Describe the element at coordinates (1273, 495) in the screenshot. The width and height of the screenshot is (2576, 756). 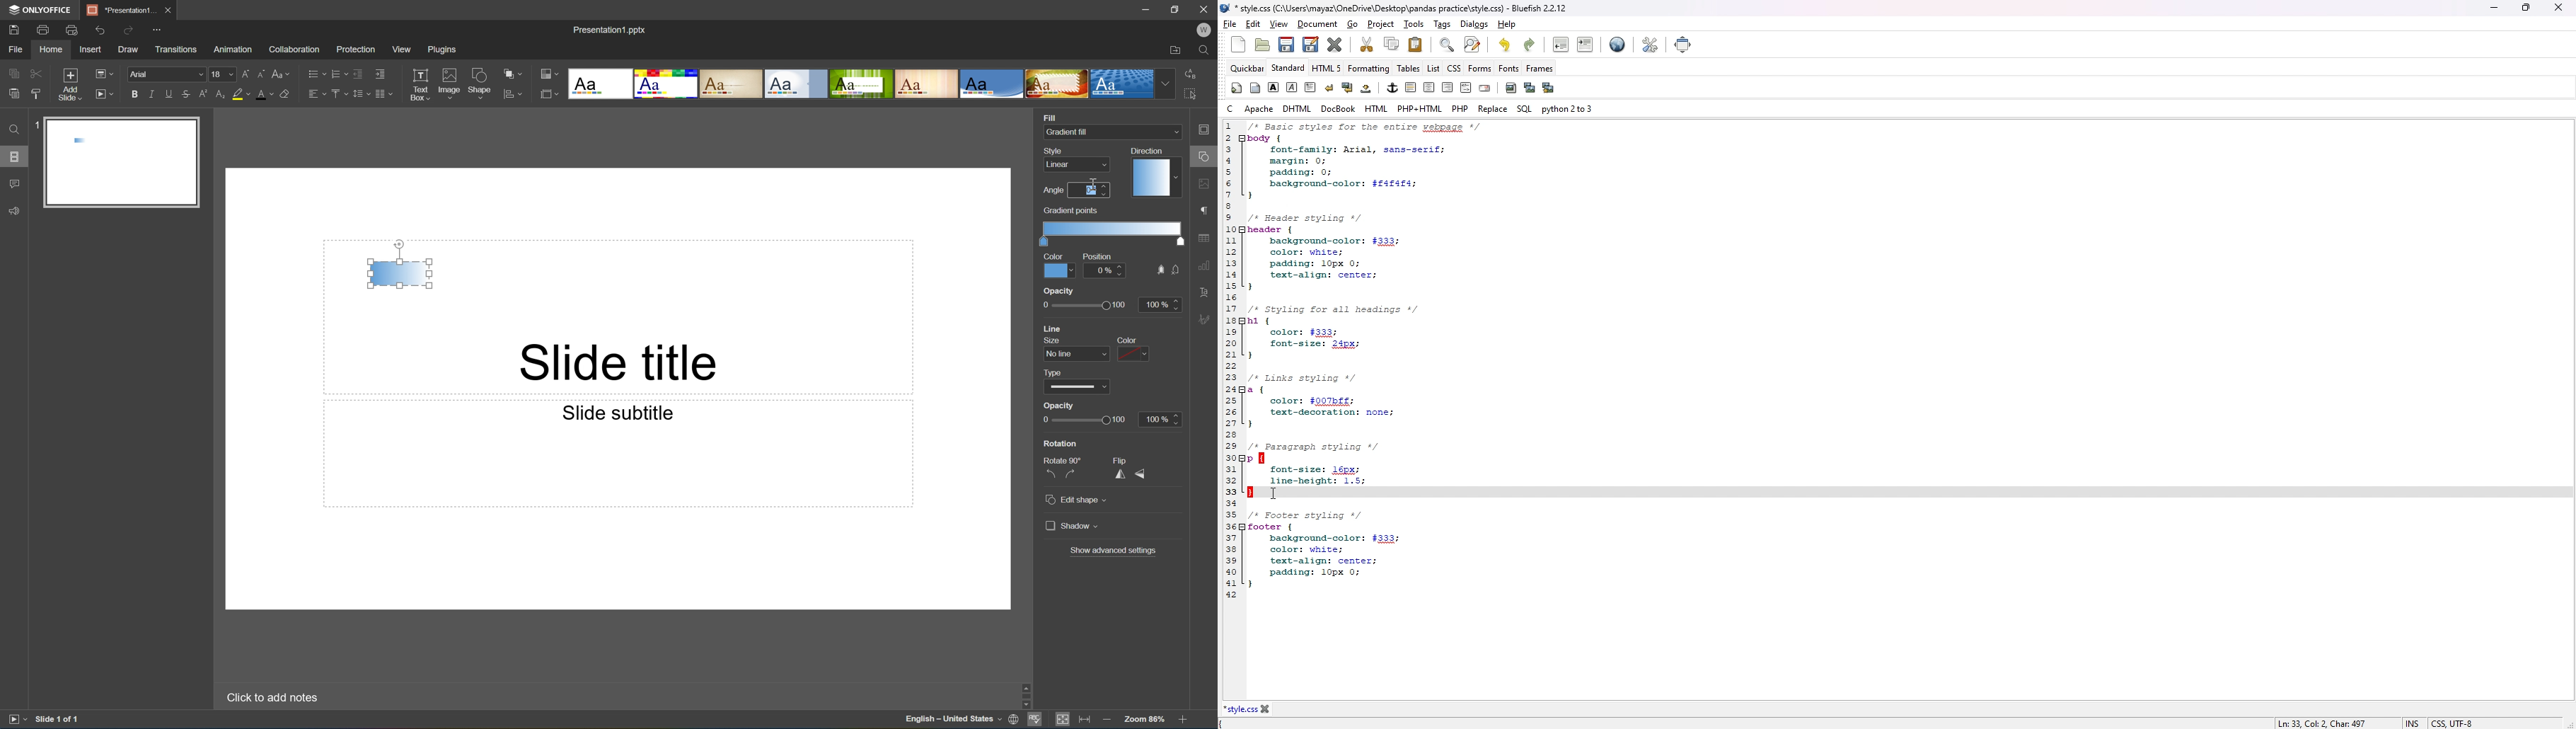
I see `cursor` at that location.